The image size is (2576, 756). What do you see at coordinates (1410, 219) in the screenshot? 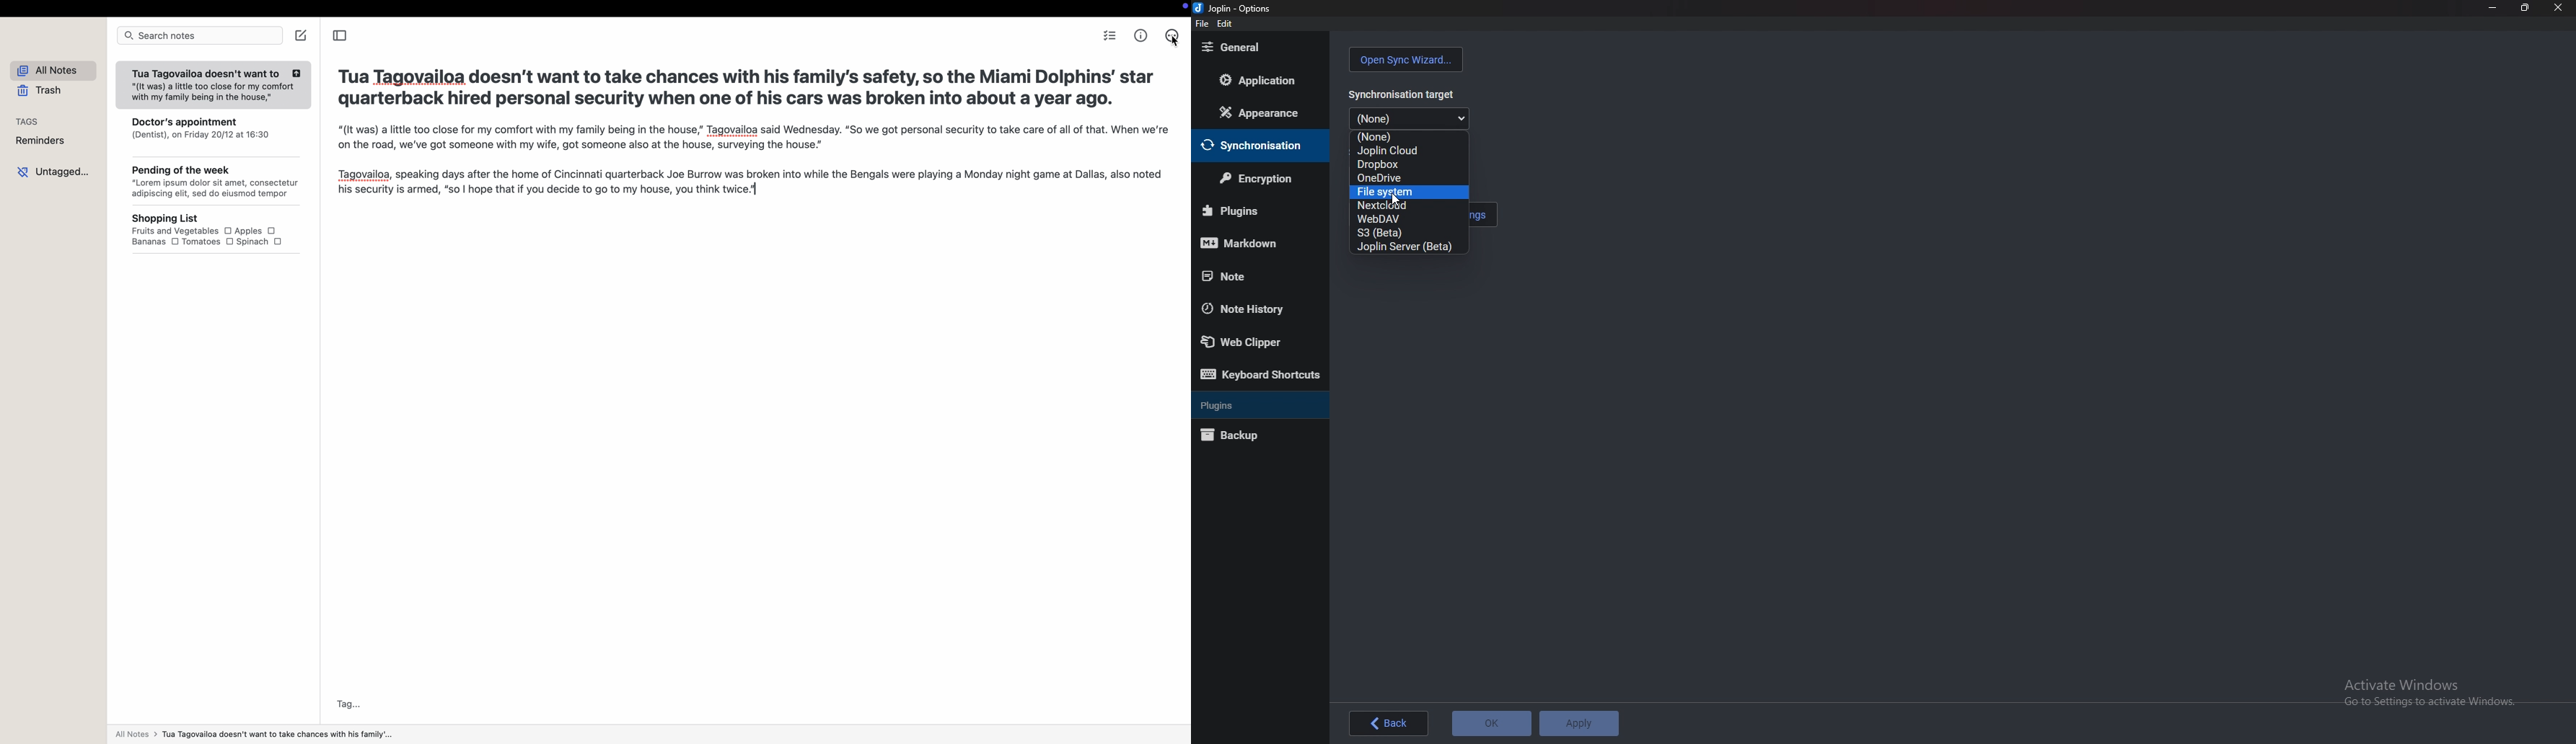
I see `Web D a V` at bounding box center [1410, 219].